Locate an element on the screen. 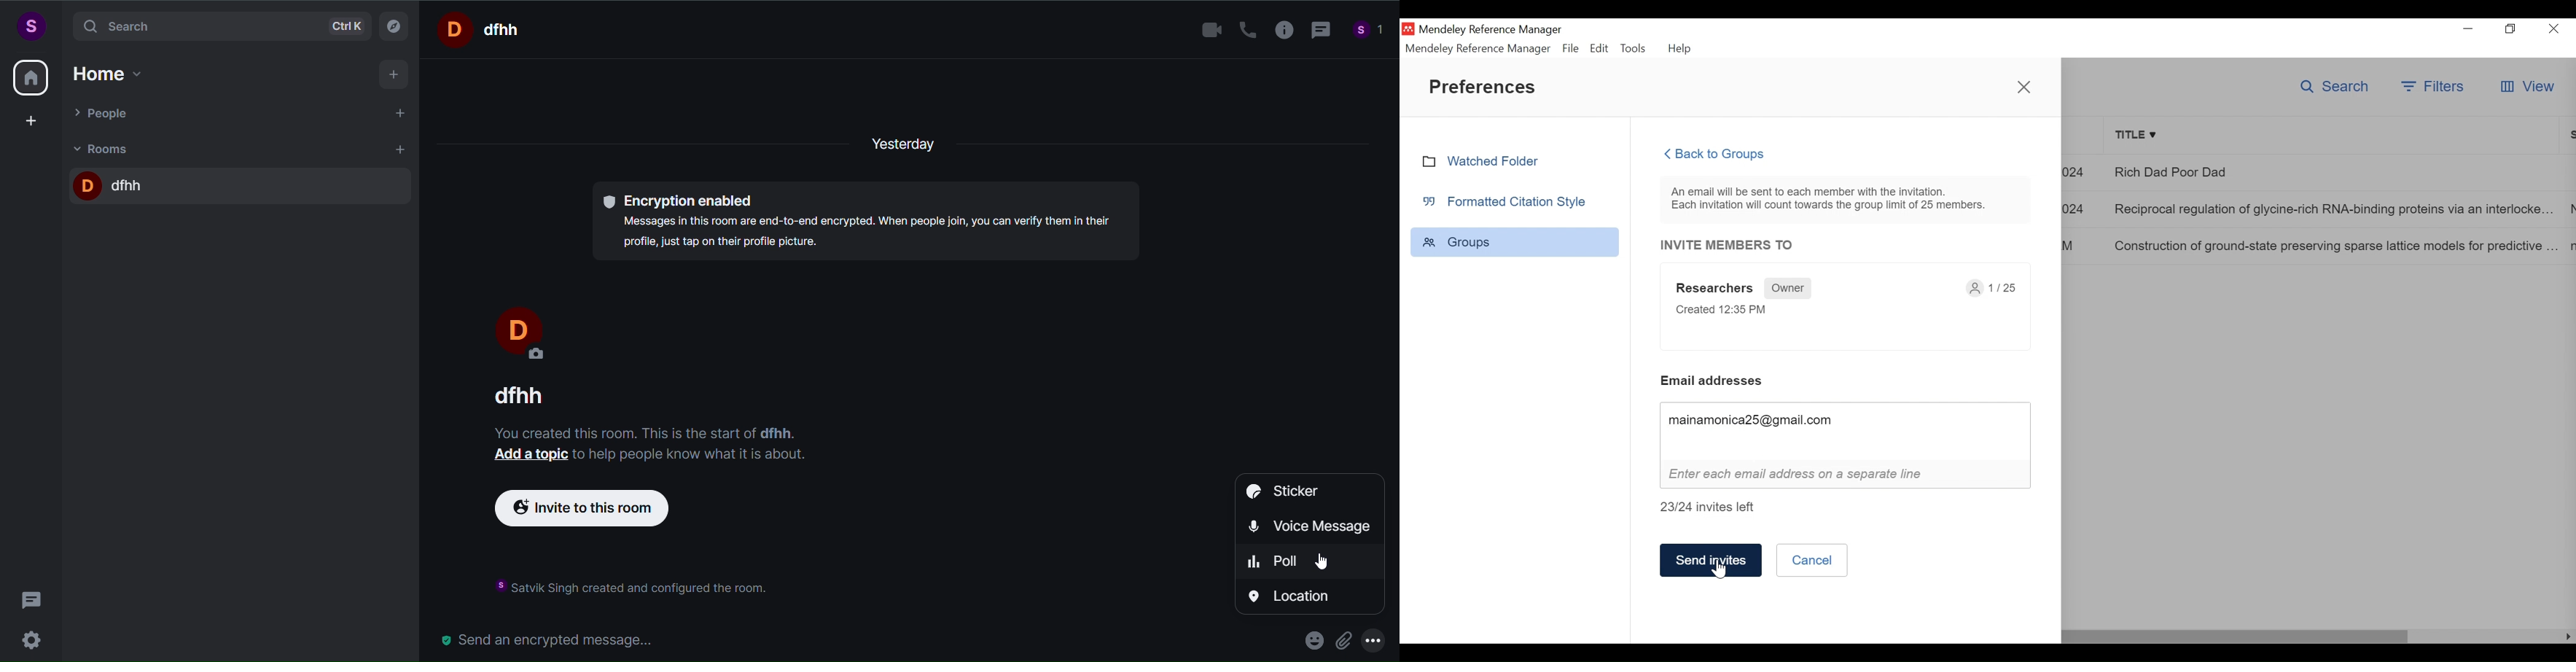 The height and width of the screenshot is (672, 2576). mainamonica25@gmail.com
Enter each email address on a separate line is located at coordinates (1840, 445).